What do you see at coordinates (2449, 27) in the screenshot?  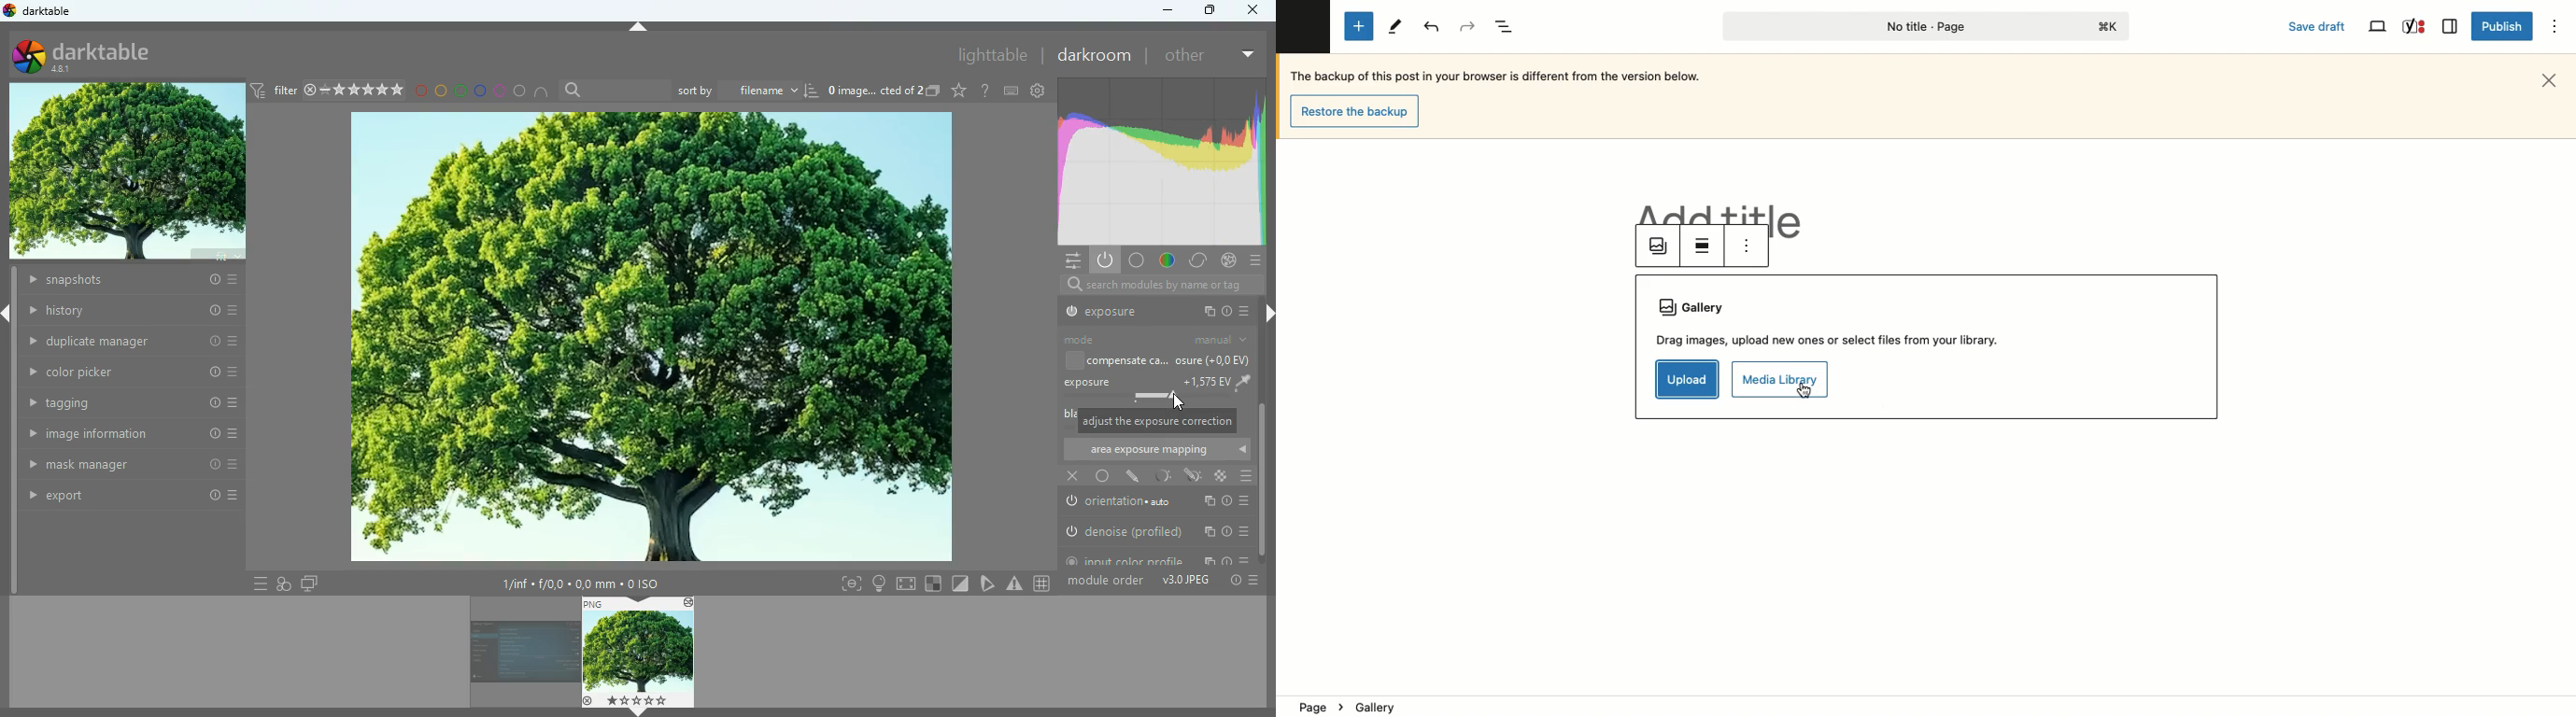 I see `Sidebar` at bounding box center [2449, 27].